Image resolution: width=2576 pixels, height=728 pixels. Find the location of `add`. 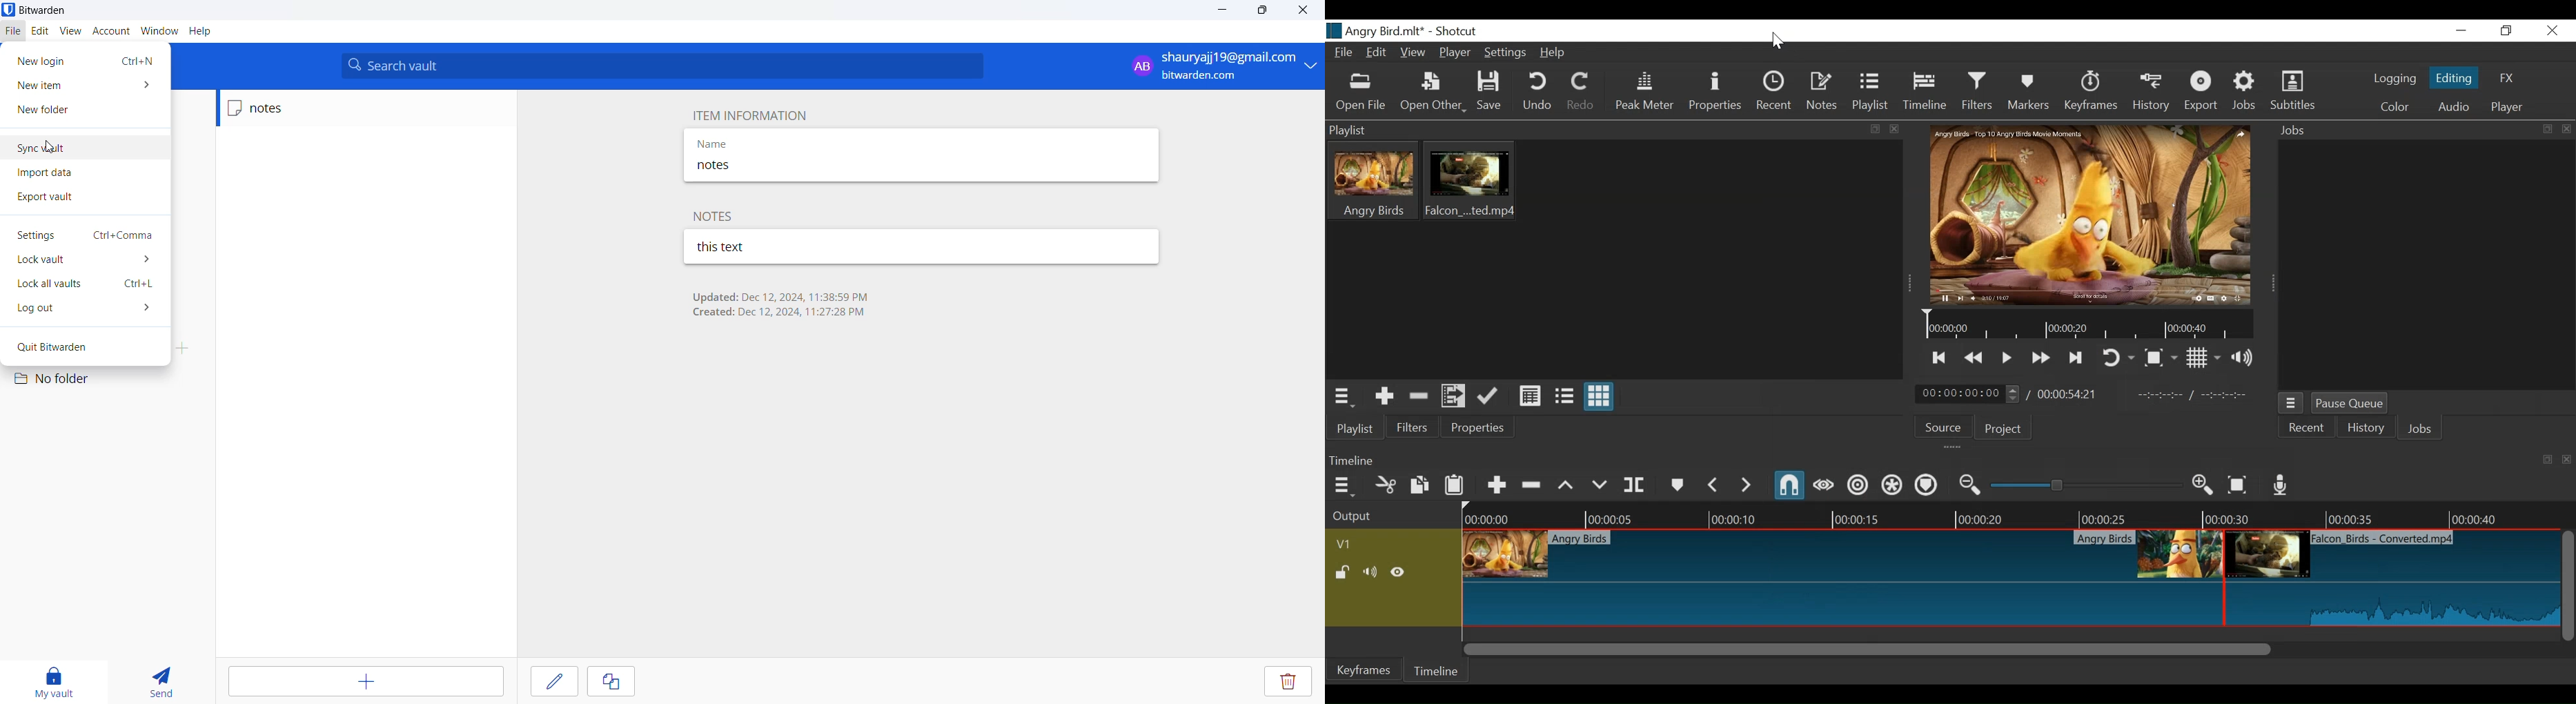

add is located at coordinates (368, 682).